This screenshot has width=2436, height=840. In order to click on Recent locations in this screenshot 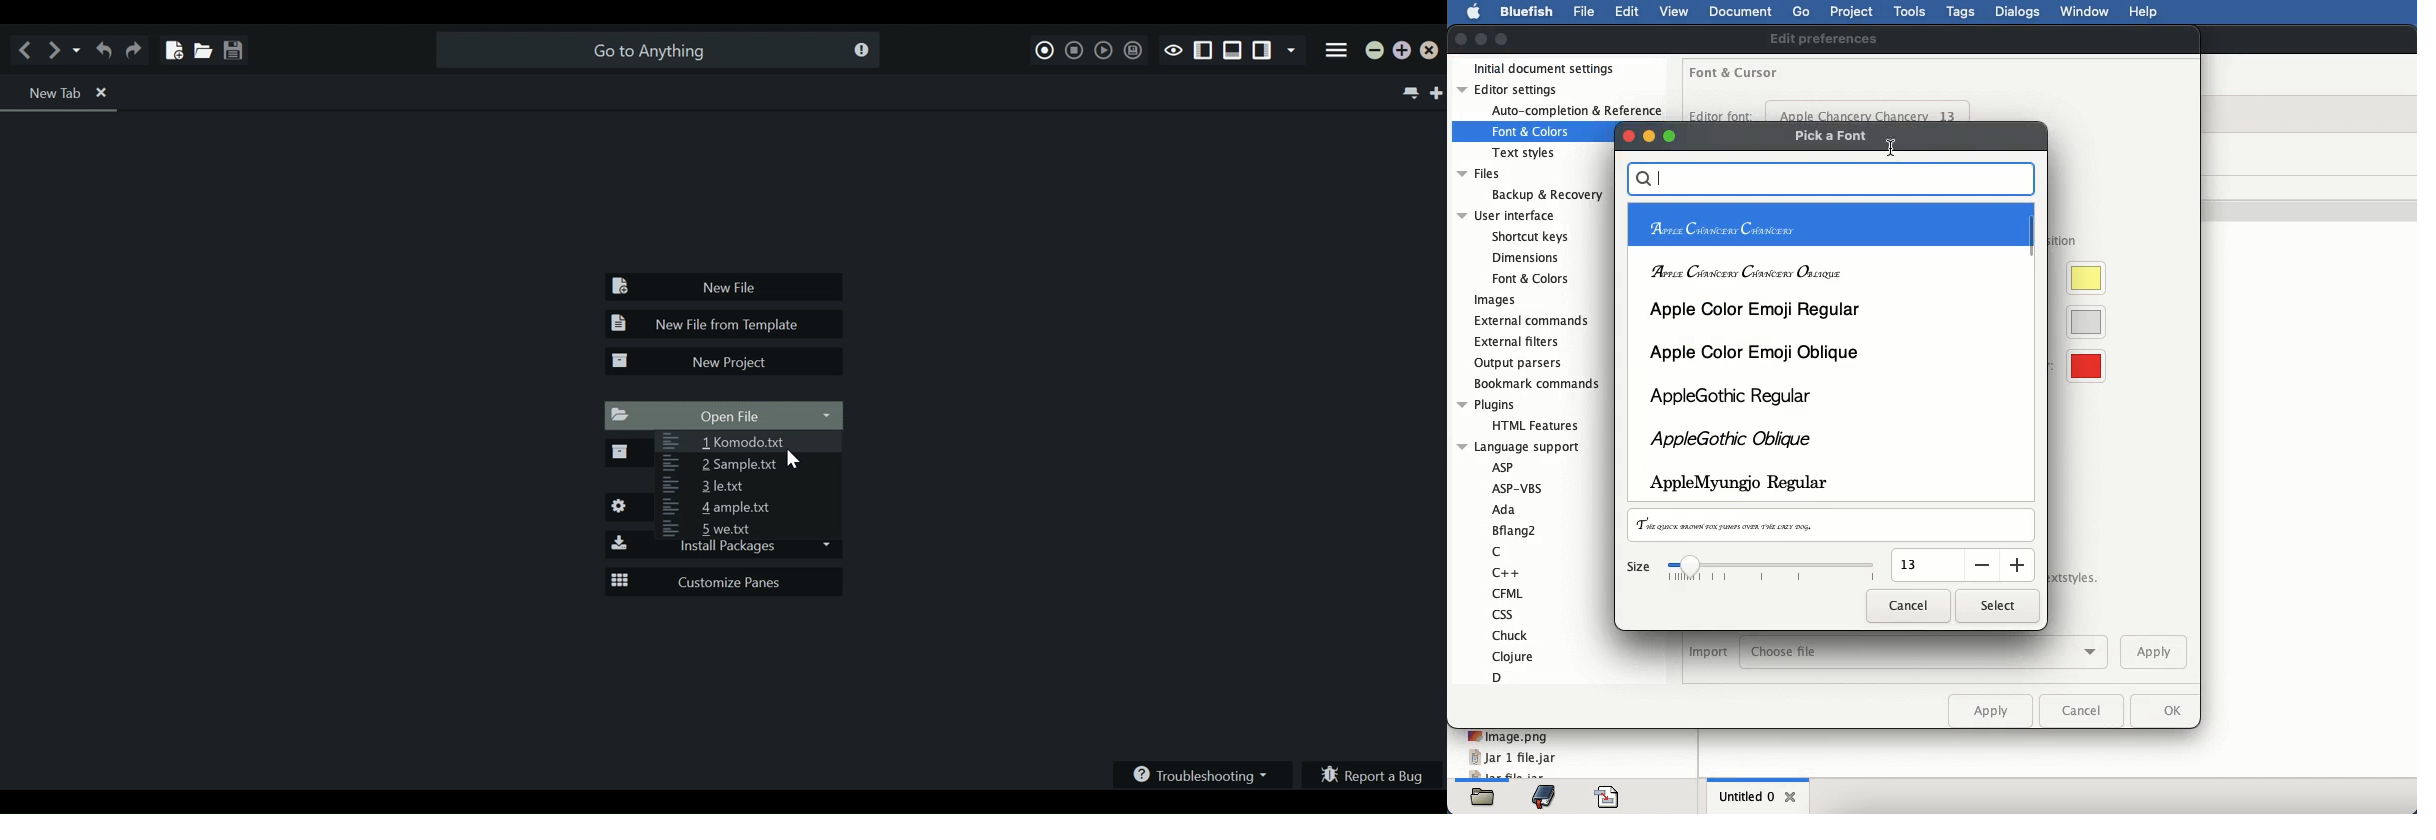, I will do `click(78, 50)`.